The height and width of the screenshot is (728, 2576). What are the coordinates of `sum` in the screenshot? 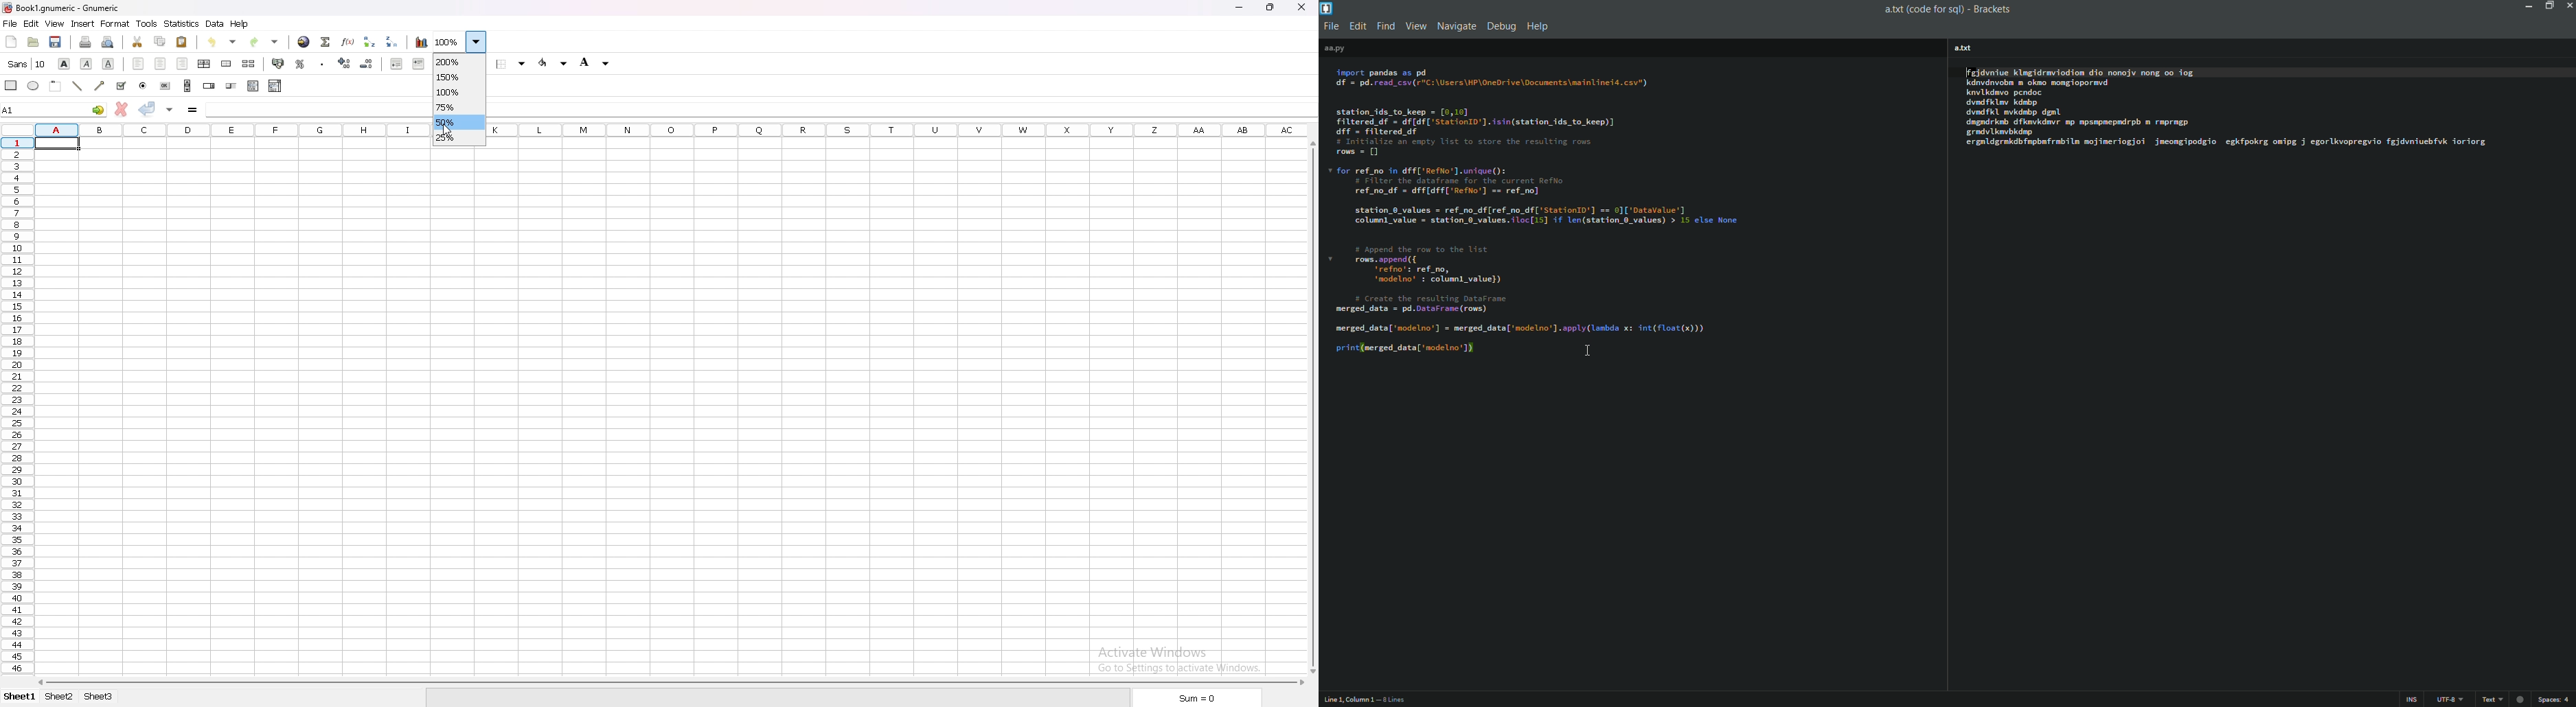 It's located at (1196, 698).